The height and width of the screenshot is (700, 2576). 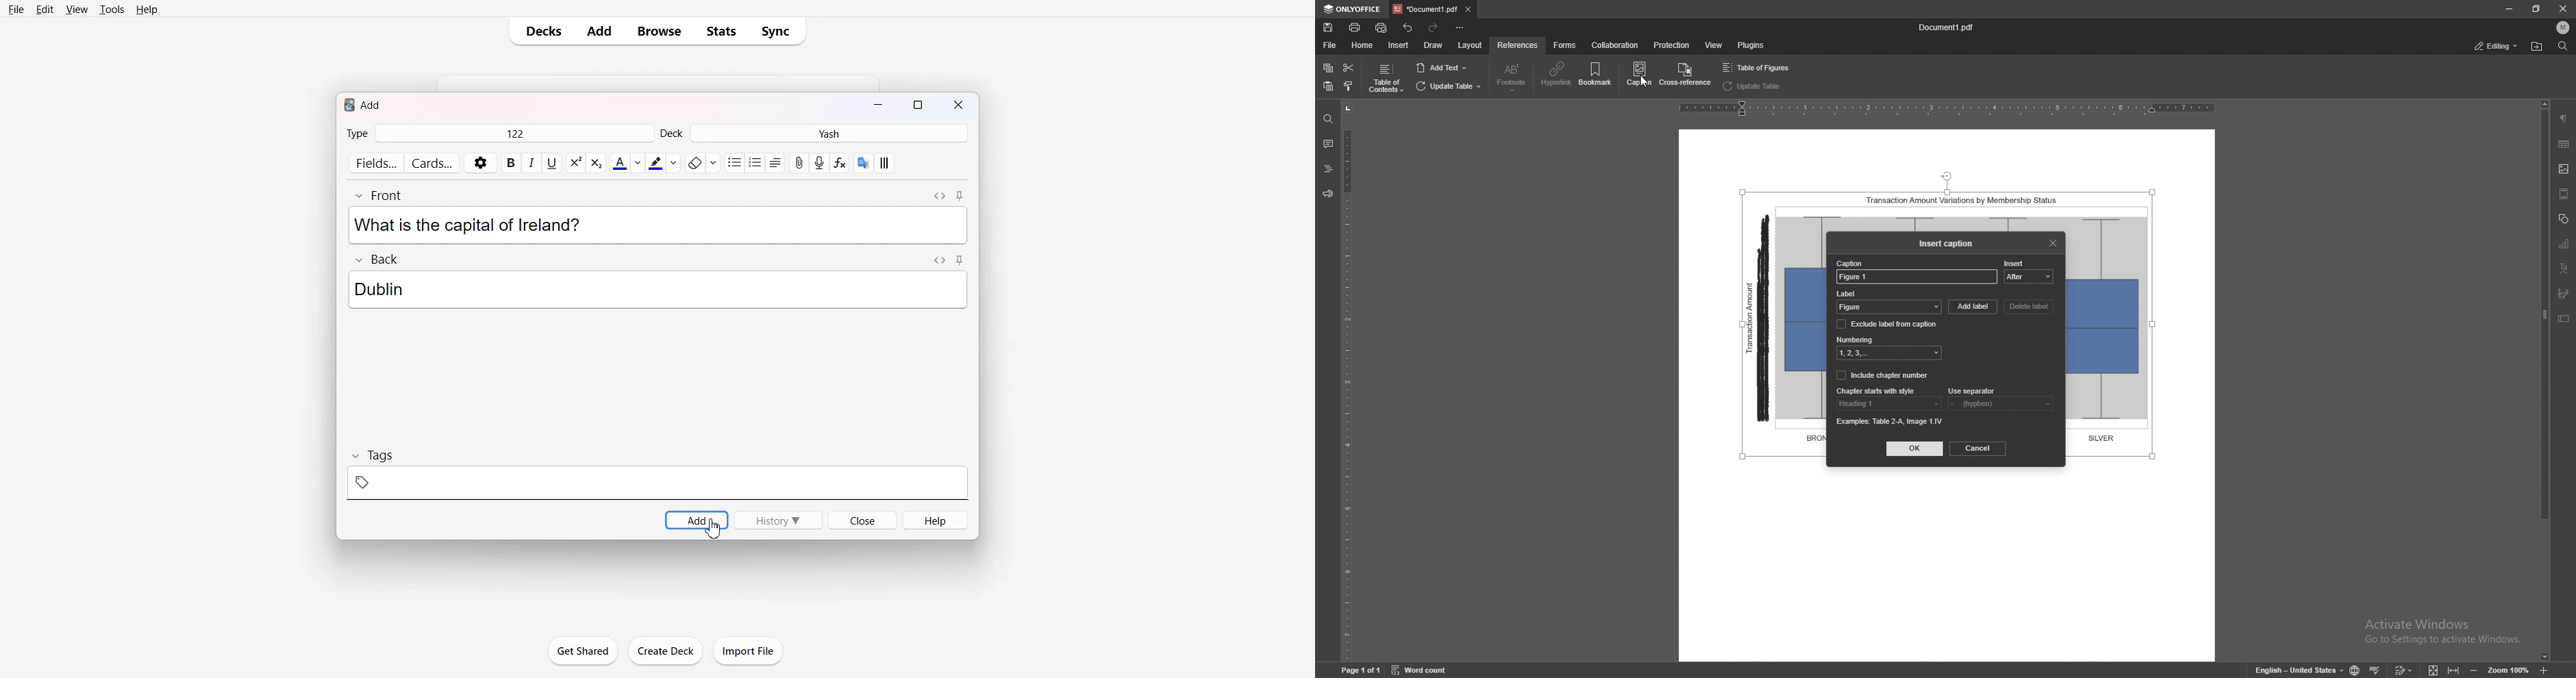 I want to click on Close, so click(x=862, y=520).